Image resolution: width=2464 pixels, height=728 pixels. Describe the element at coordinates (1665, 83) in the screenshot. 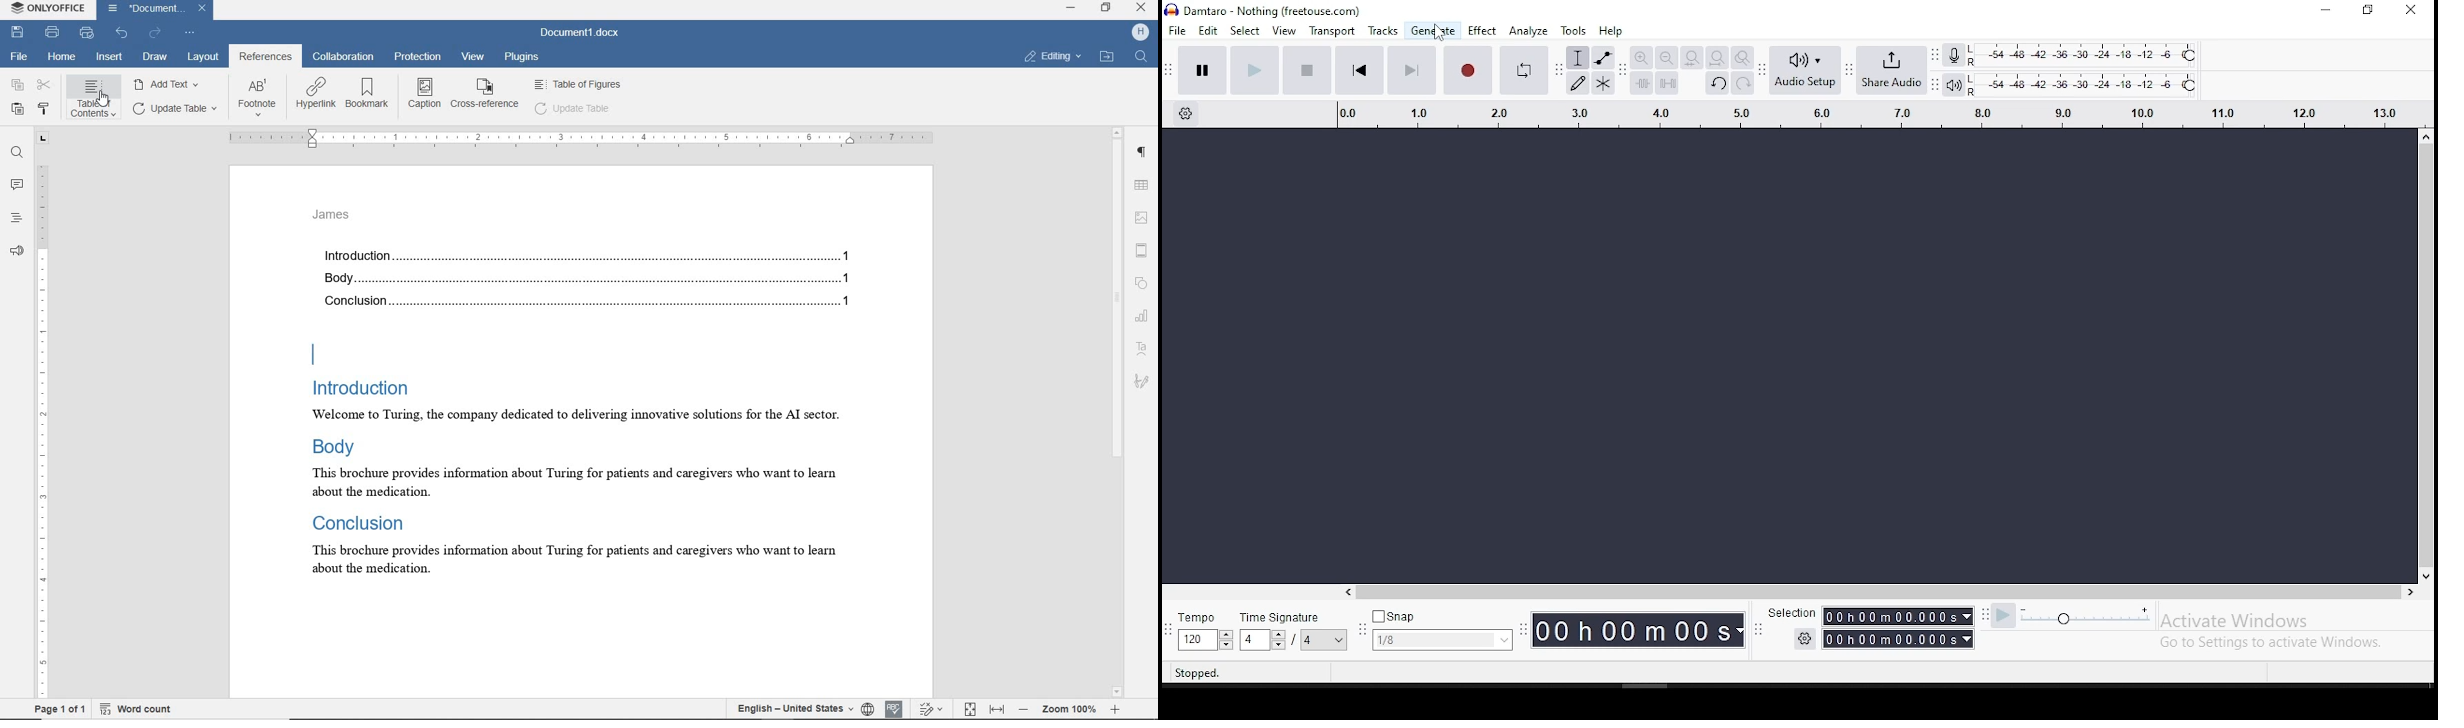

I see `silence audio signal` at that location.